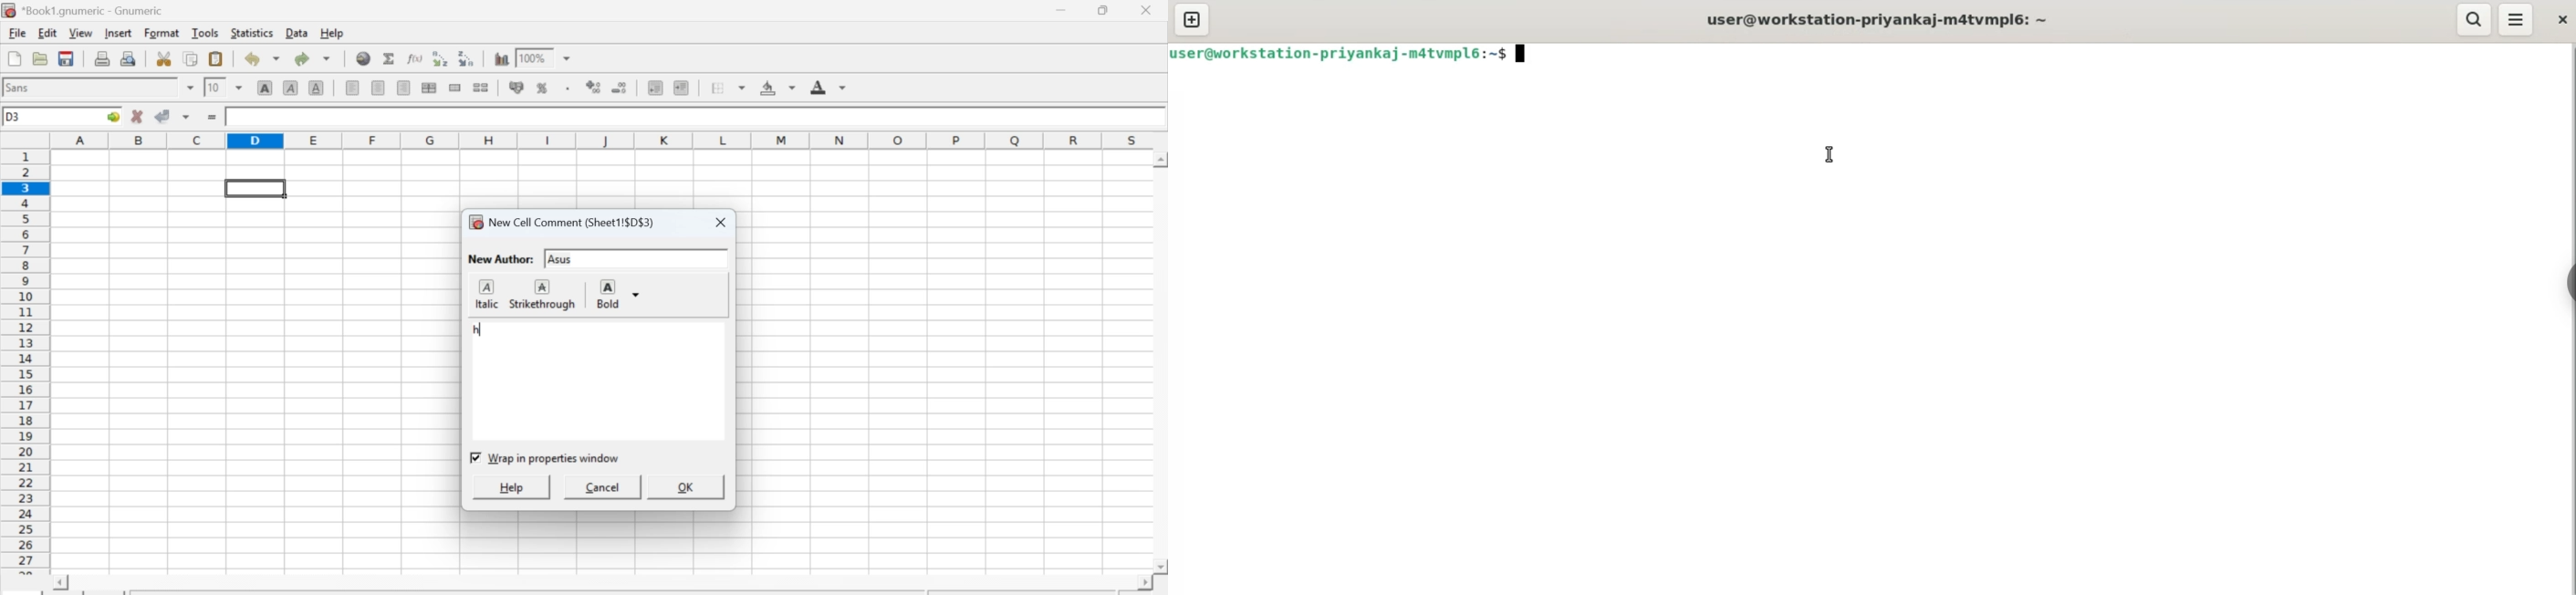  Describe the element at coordinates (223, 87) in the screenshot. I see `Font Size` at that location.